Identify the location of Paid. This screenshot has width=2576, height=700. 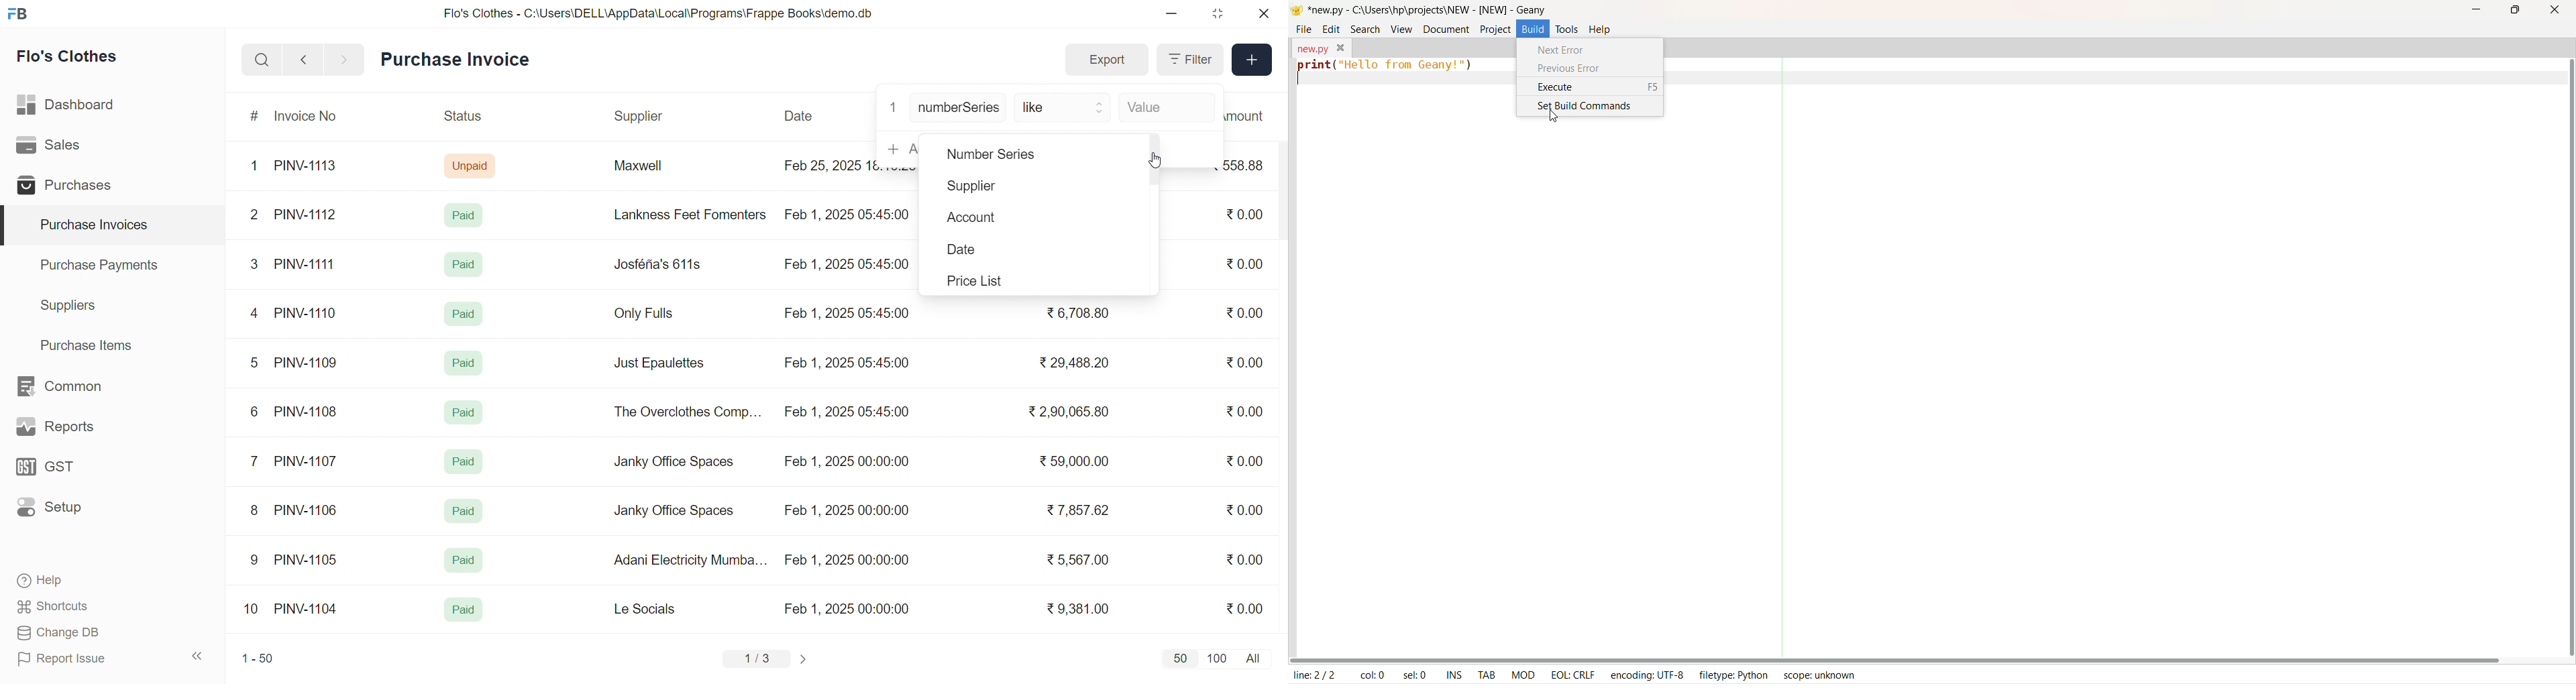
(464, 511).